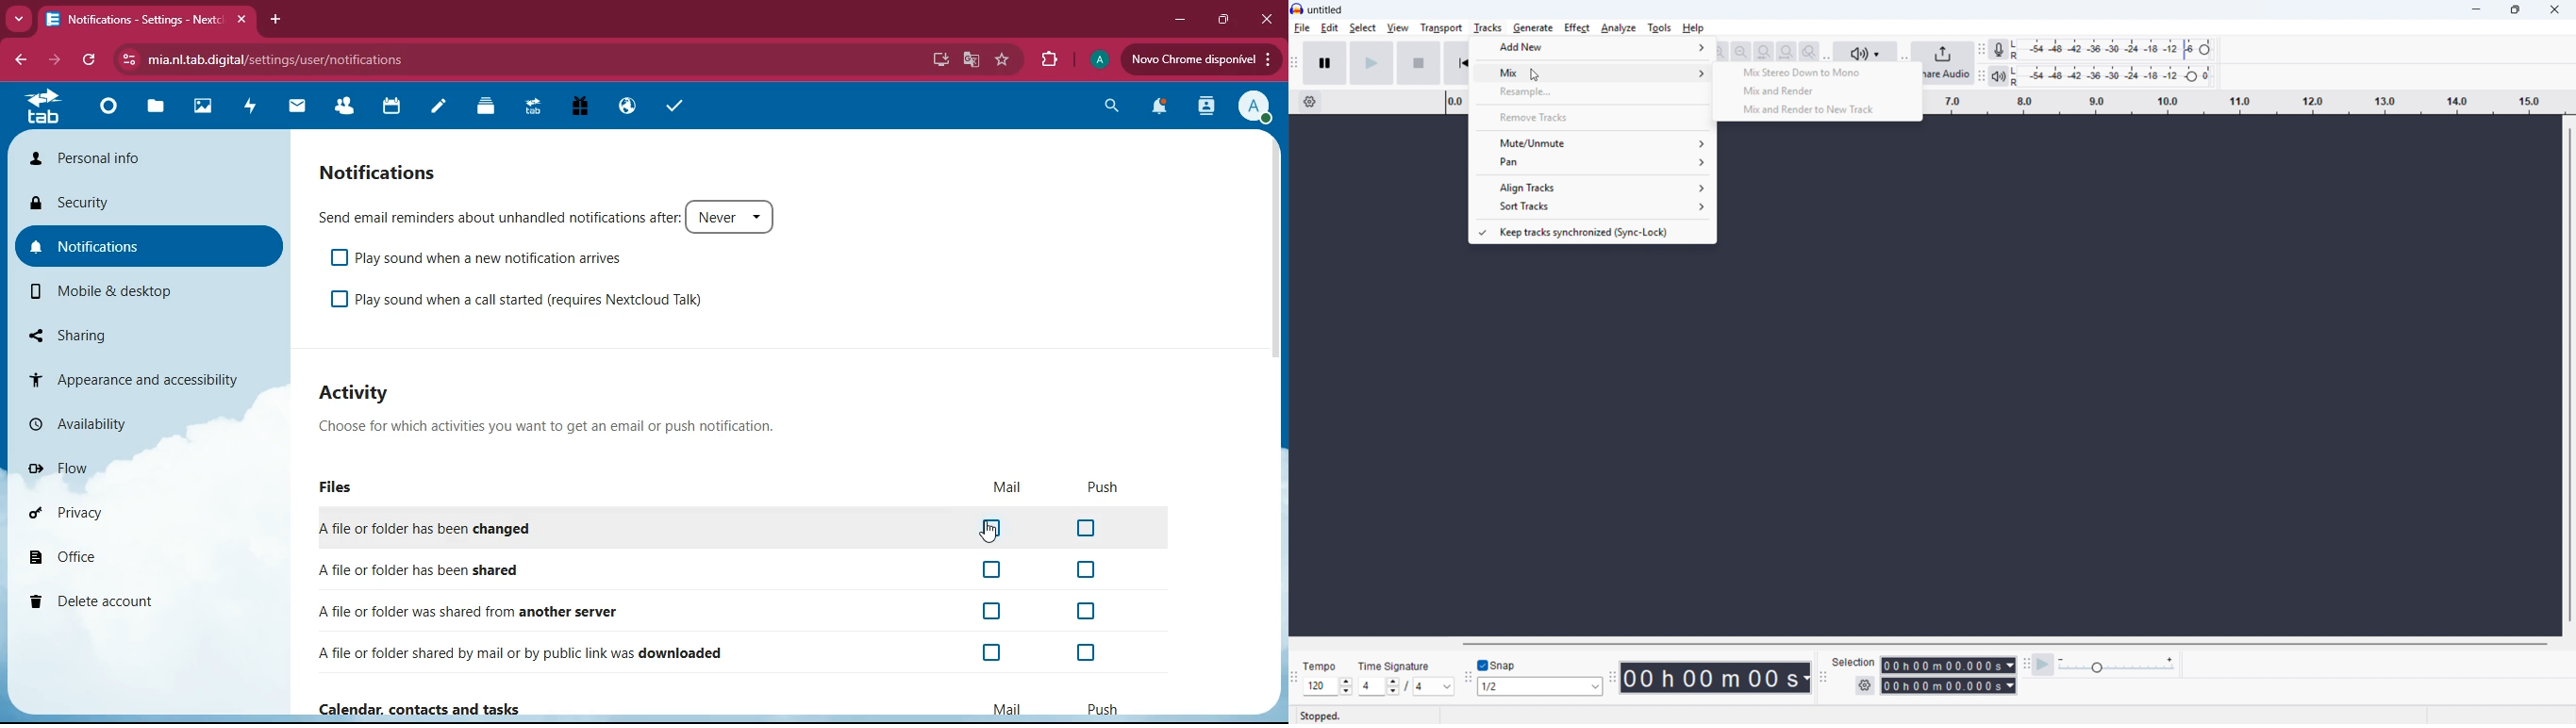 Image resolution: width=2576 pixels, height=728 pixels. I want to click on Tools , so click(1659, 27).